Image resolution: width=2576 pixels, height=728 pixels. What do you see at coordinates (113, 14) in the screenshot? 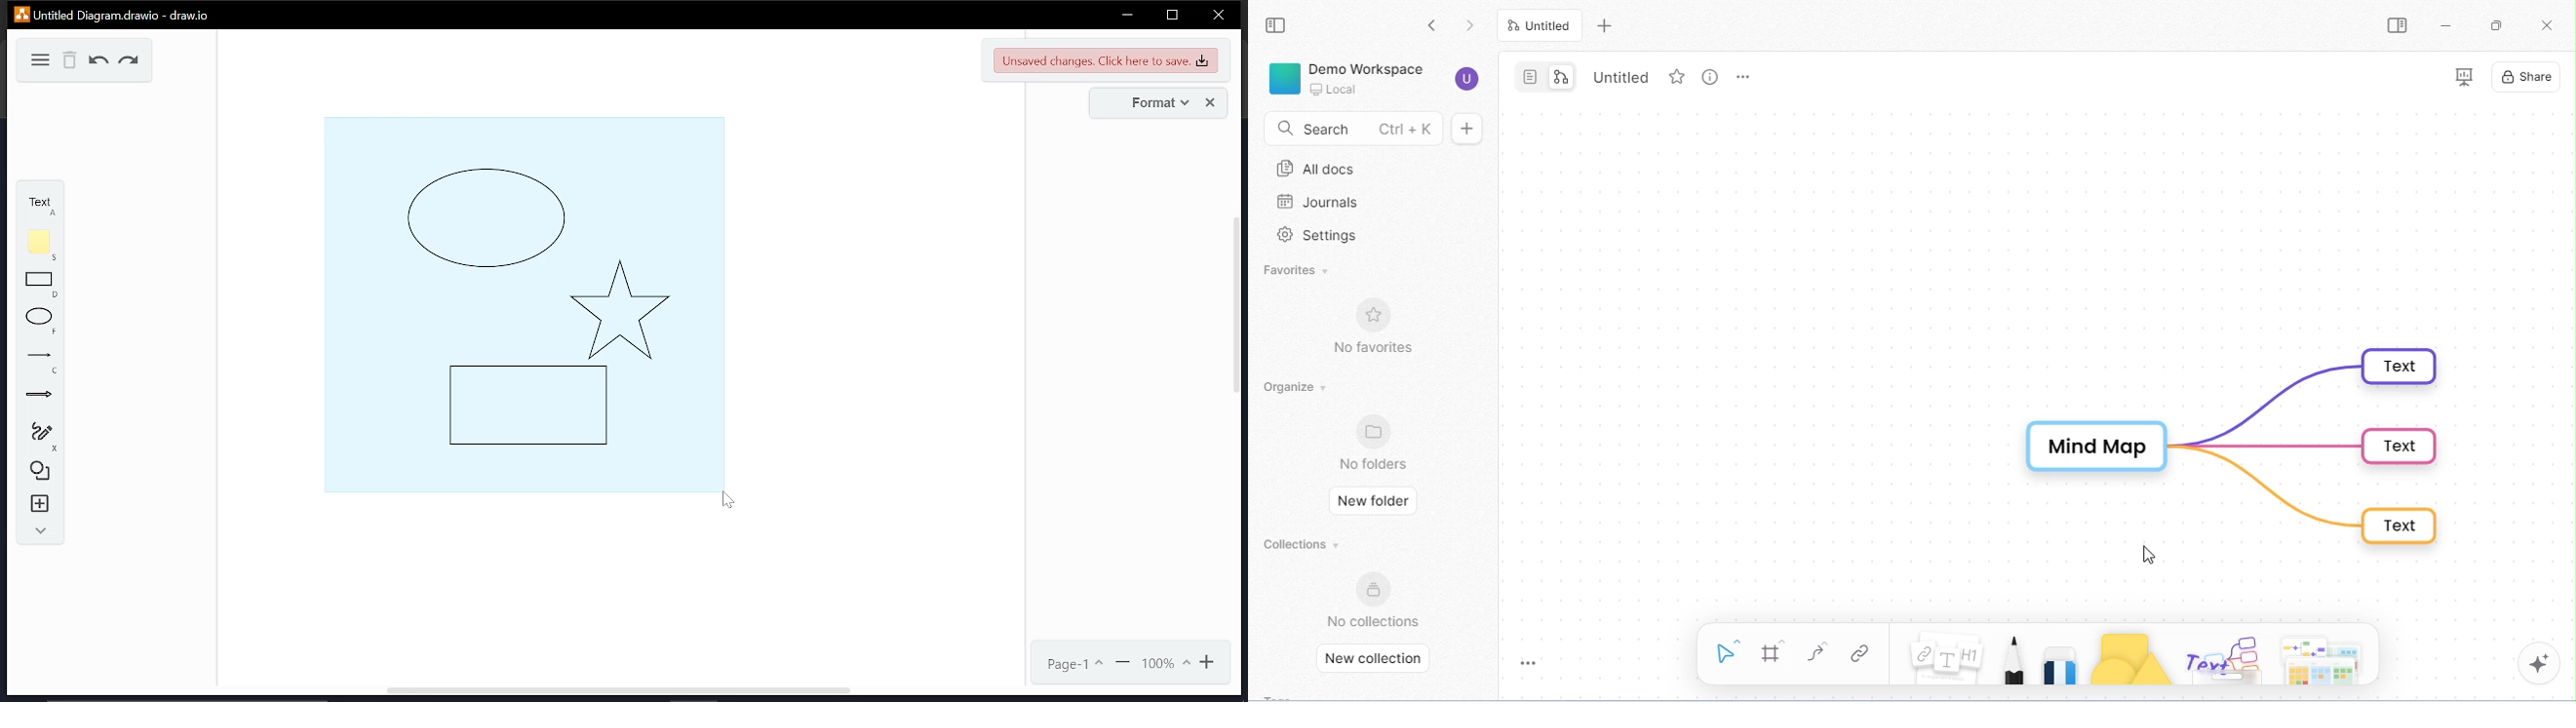
I see `Untitled Diagram.draw.io` at bounding box center [113, 14].